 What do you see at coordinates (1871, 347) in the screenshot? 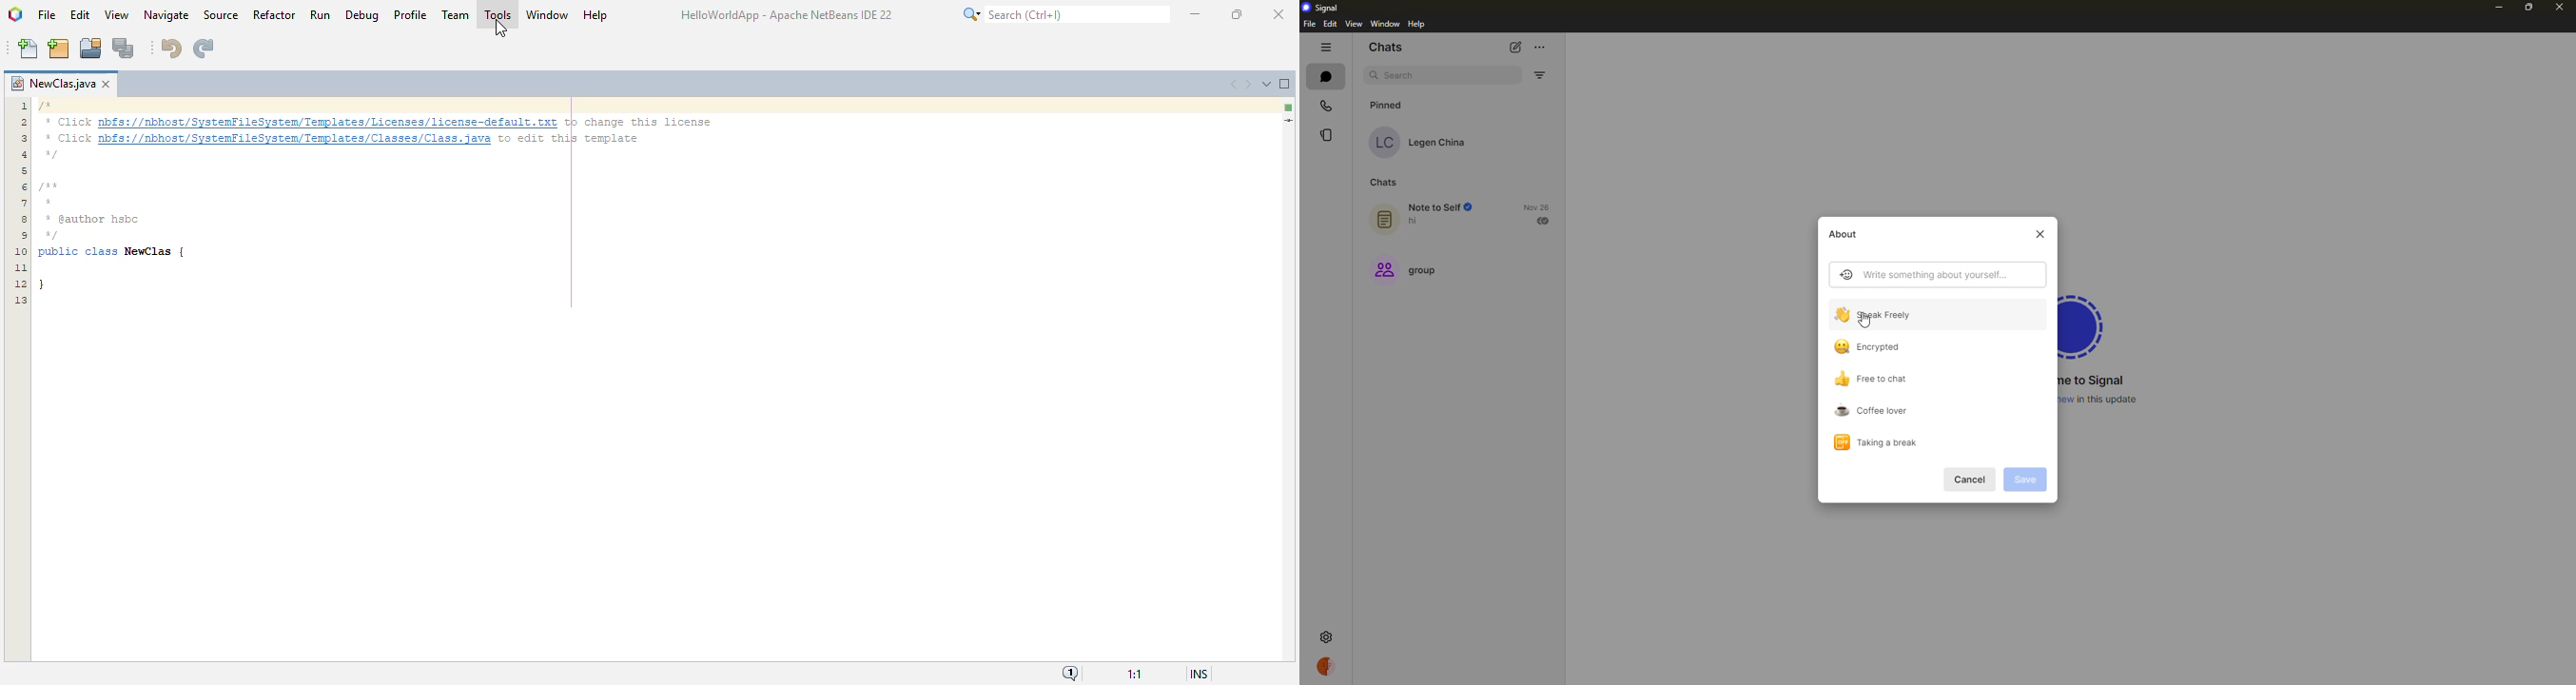
I see `encrypted` at bounding box center [1871, 347].